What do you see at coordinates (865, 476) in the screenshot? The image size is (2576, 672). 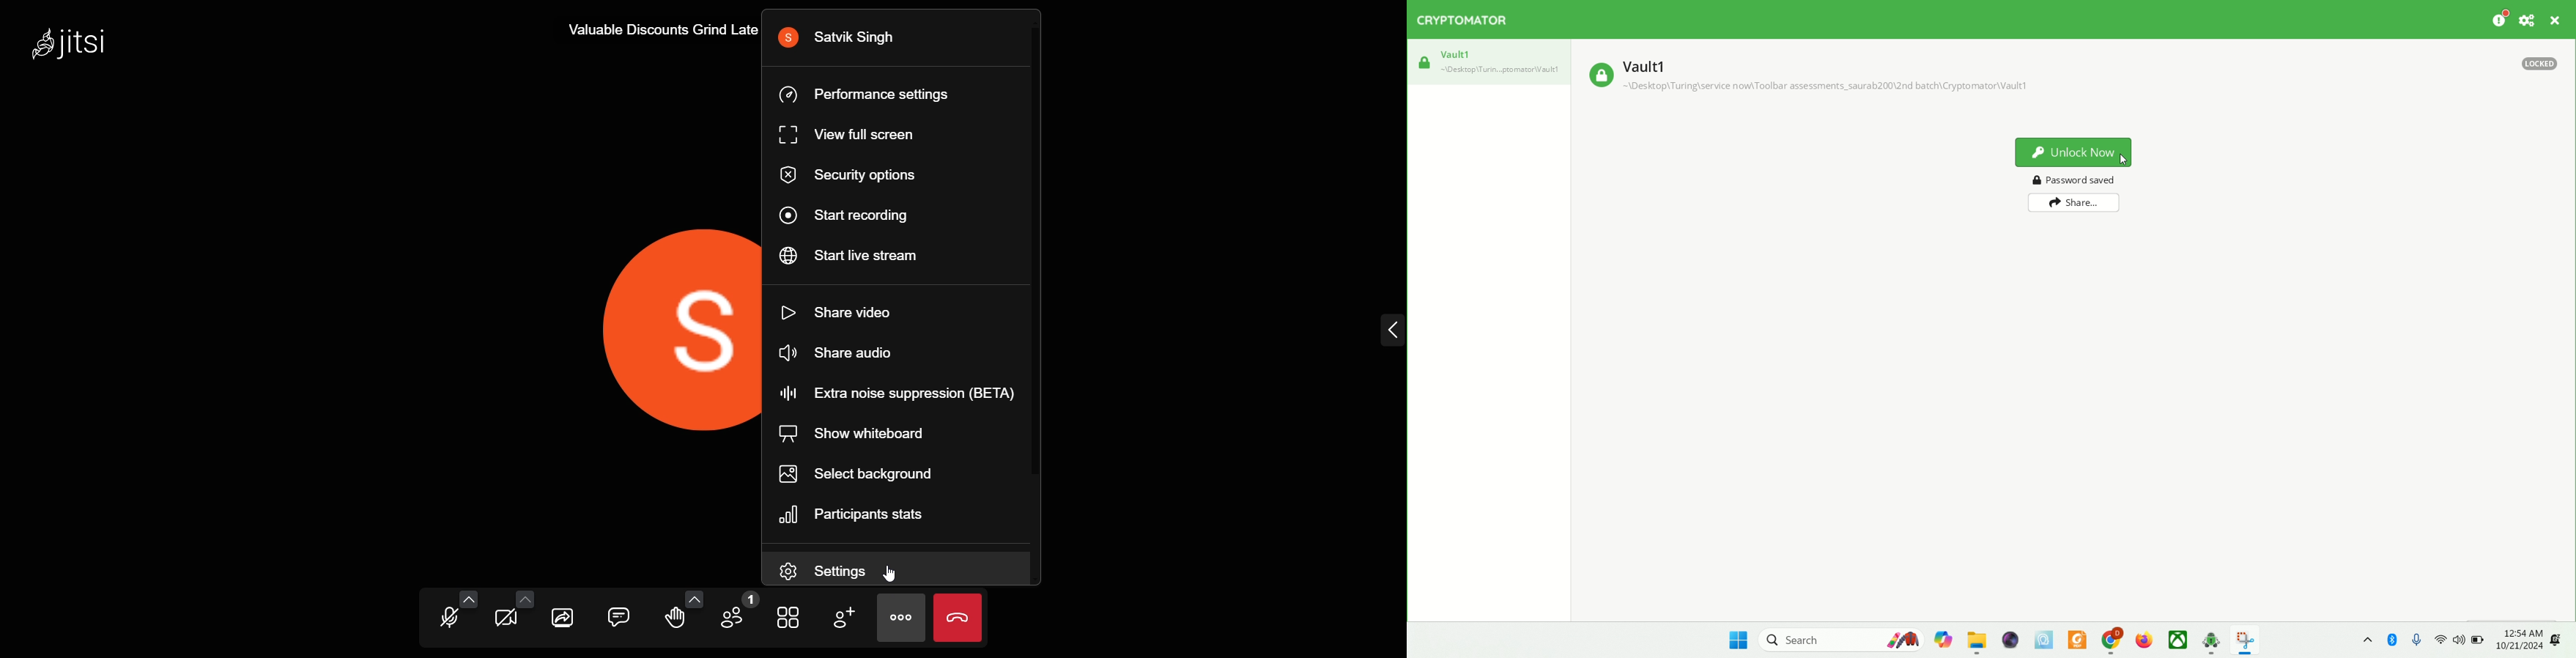 I see `select background` at bounding box center [865, 476].